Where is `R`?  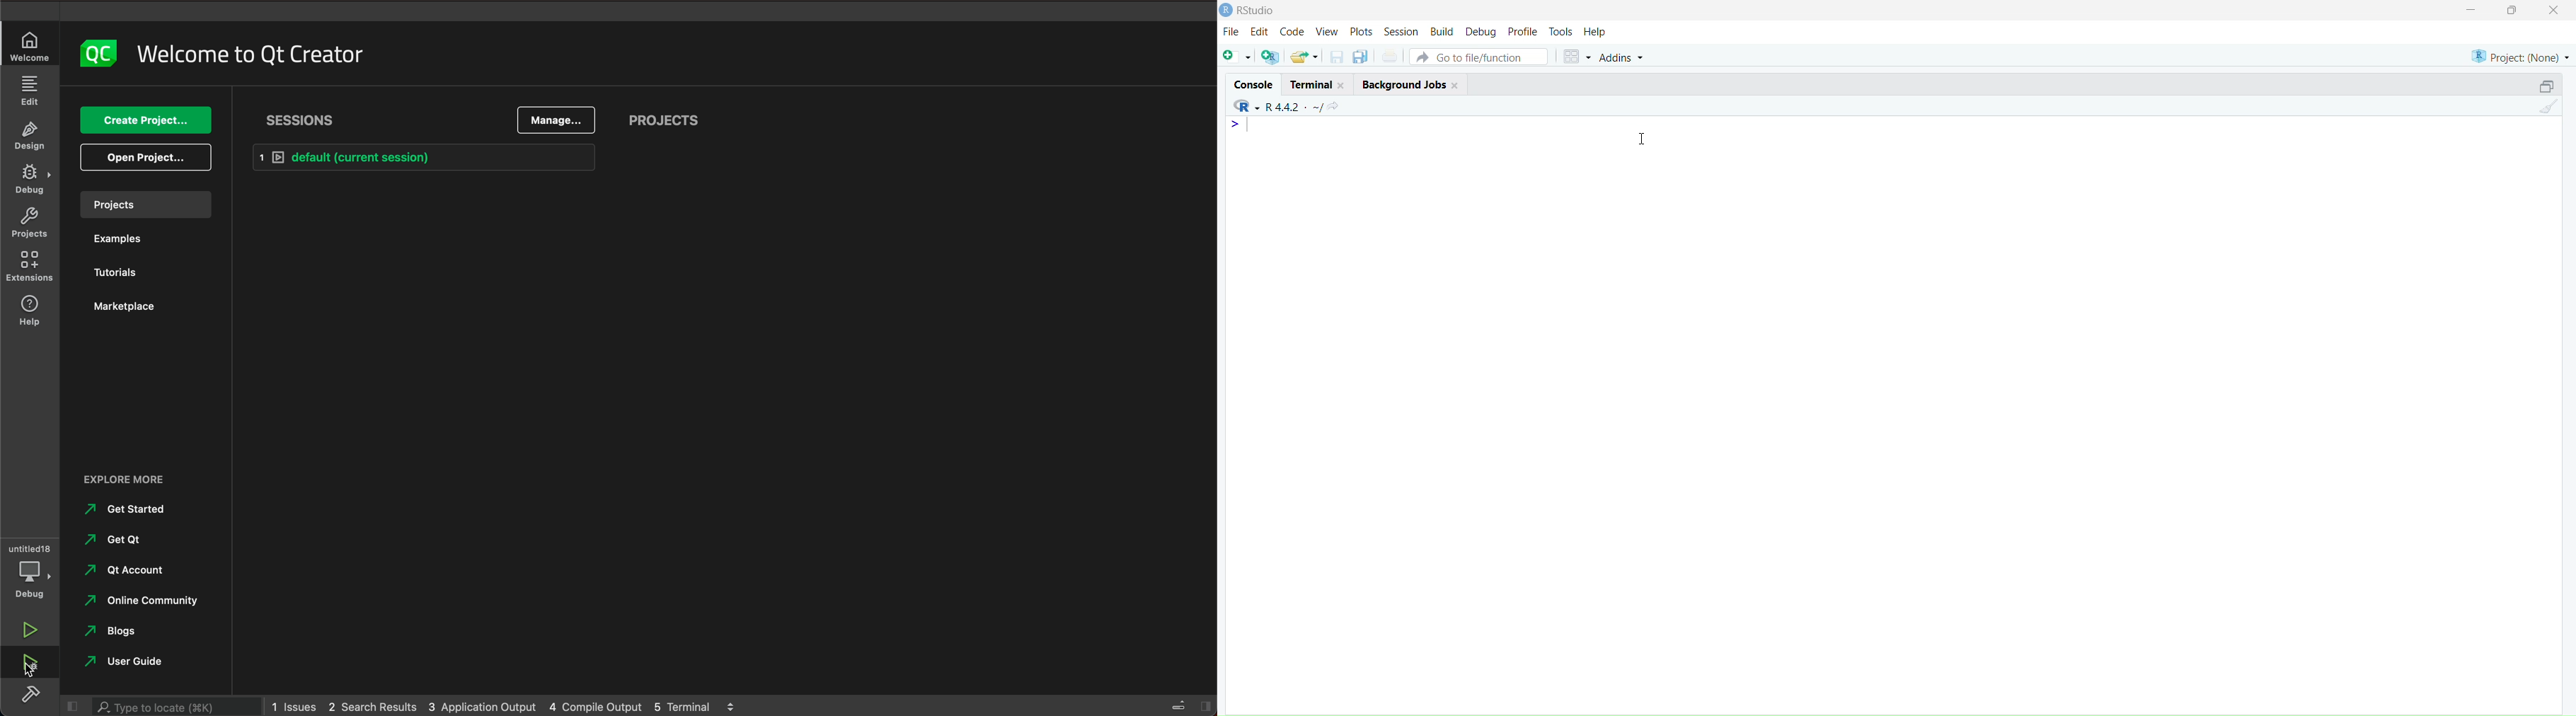 R is located at coordinates (1246, 106).